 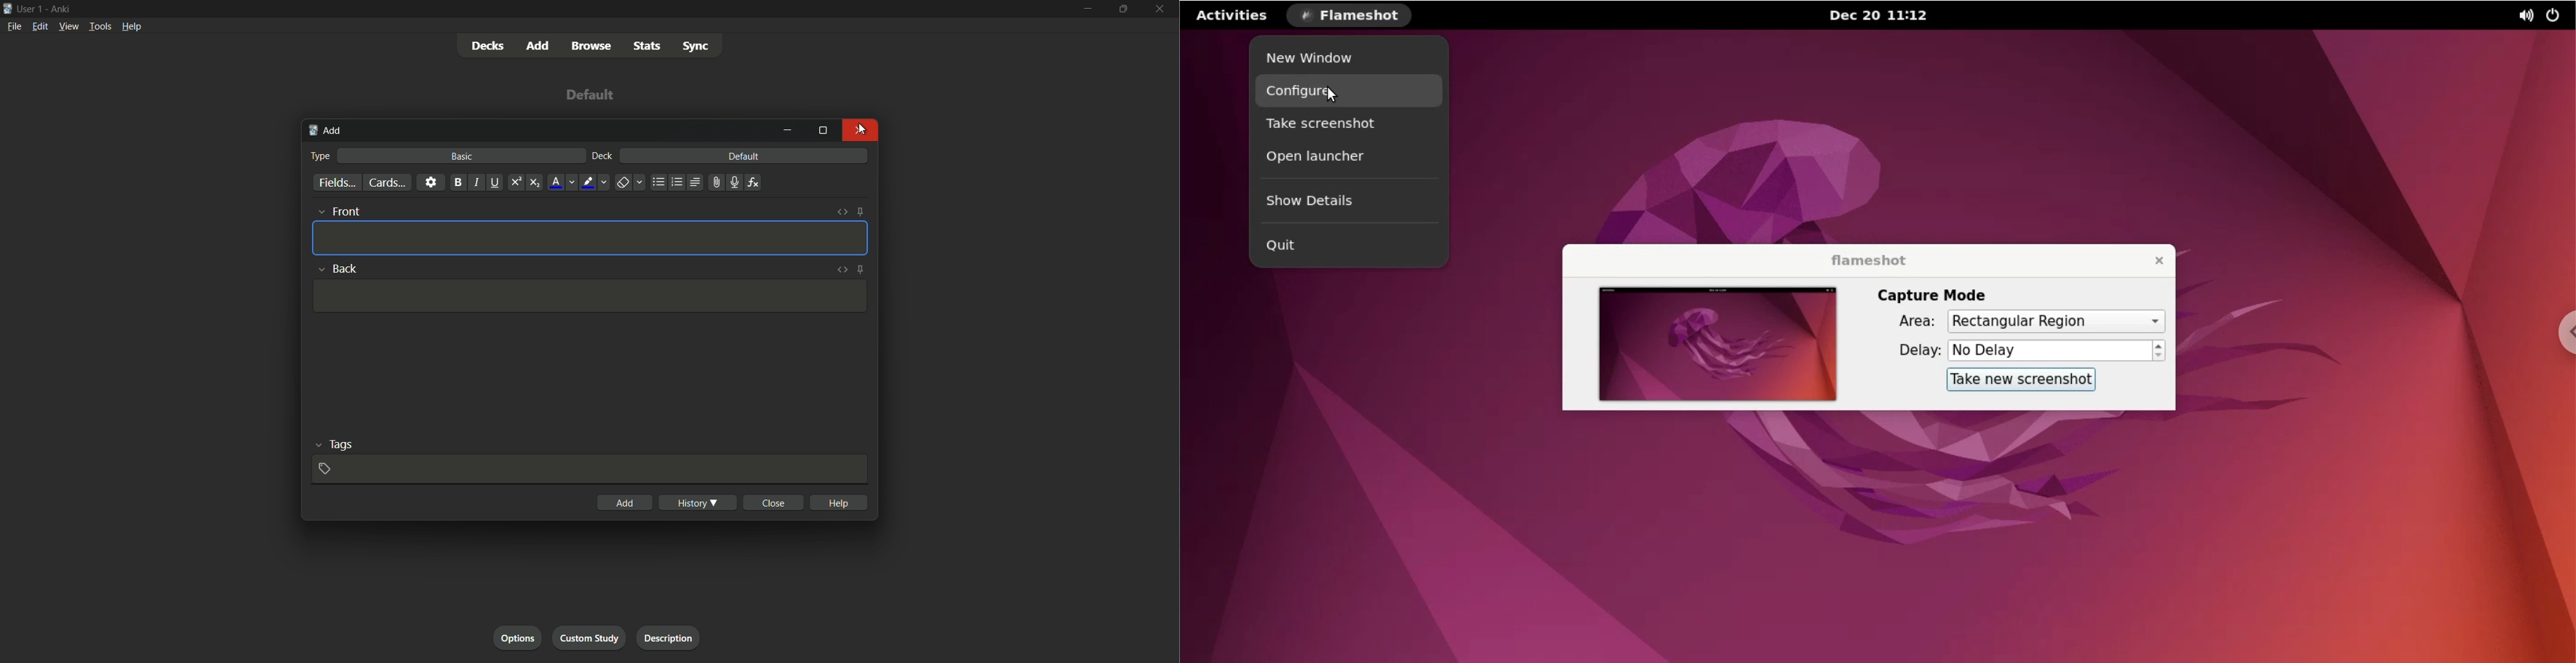 I want to click on supercript, so click(x=517, y=182).